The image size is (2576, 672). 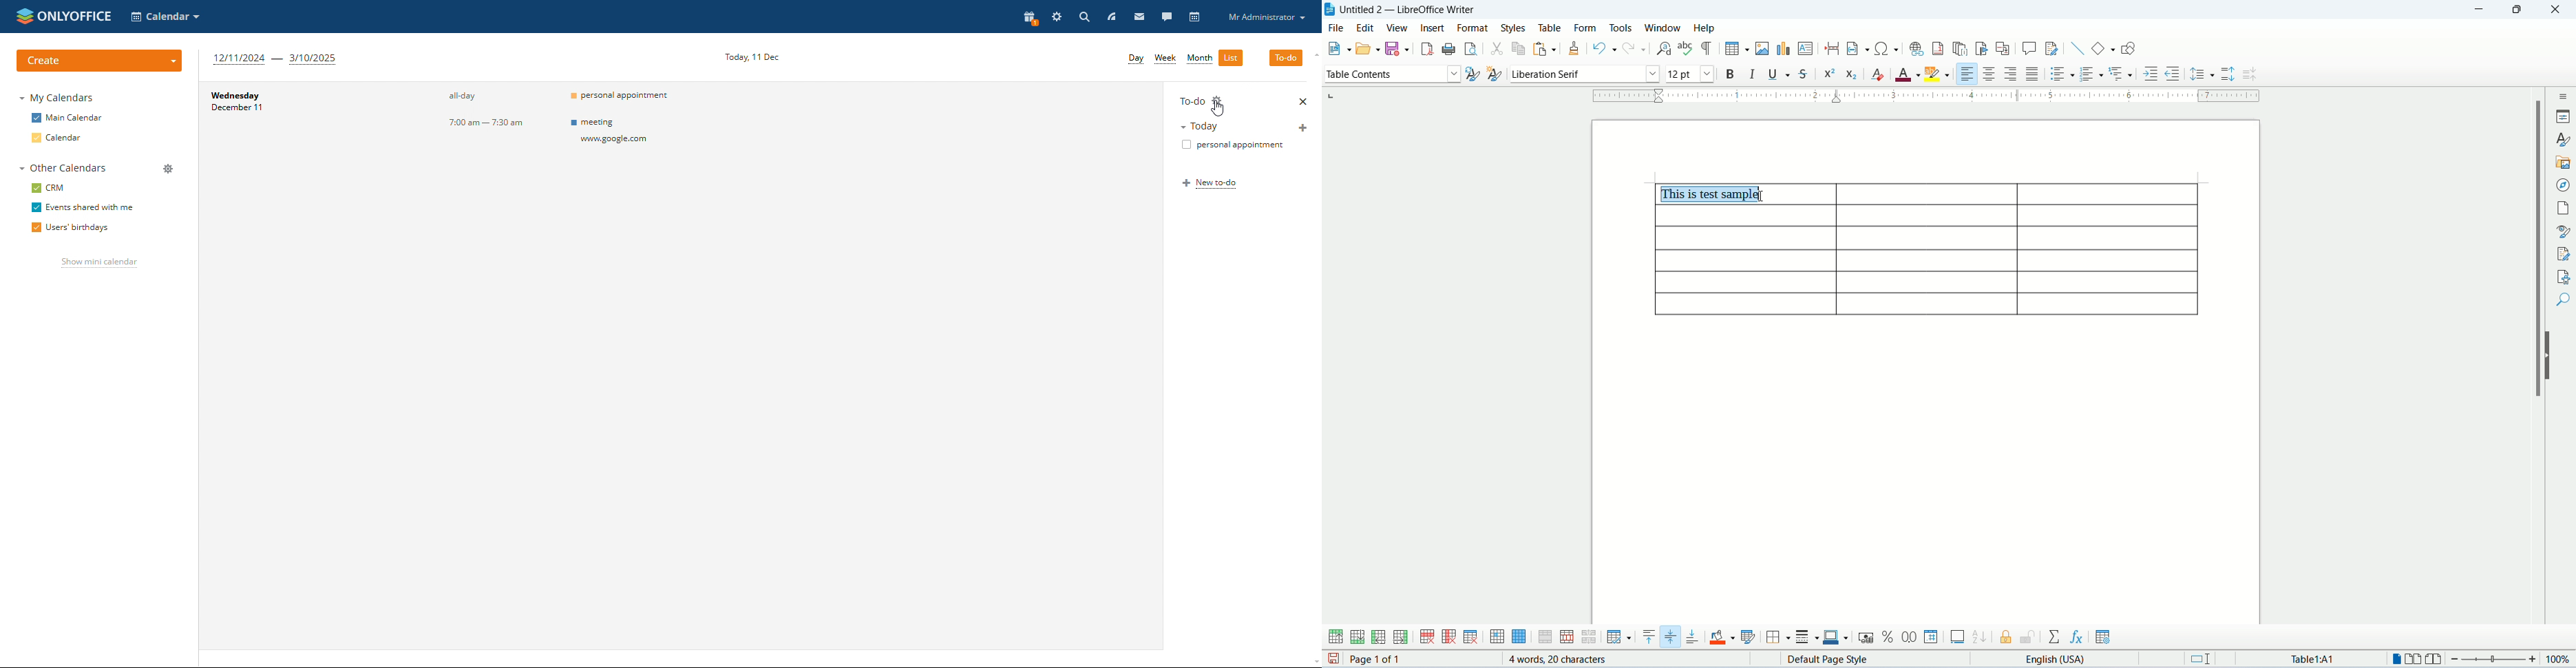 I want to click on ruler, so click(x=1926, y=95).